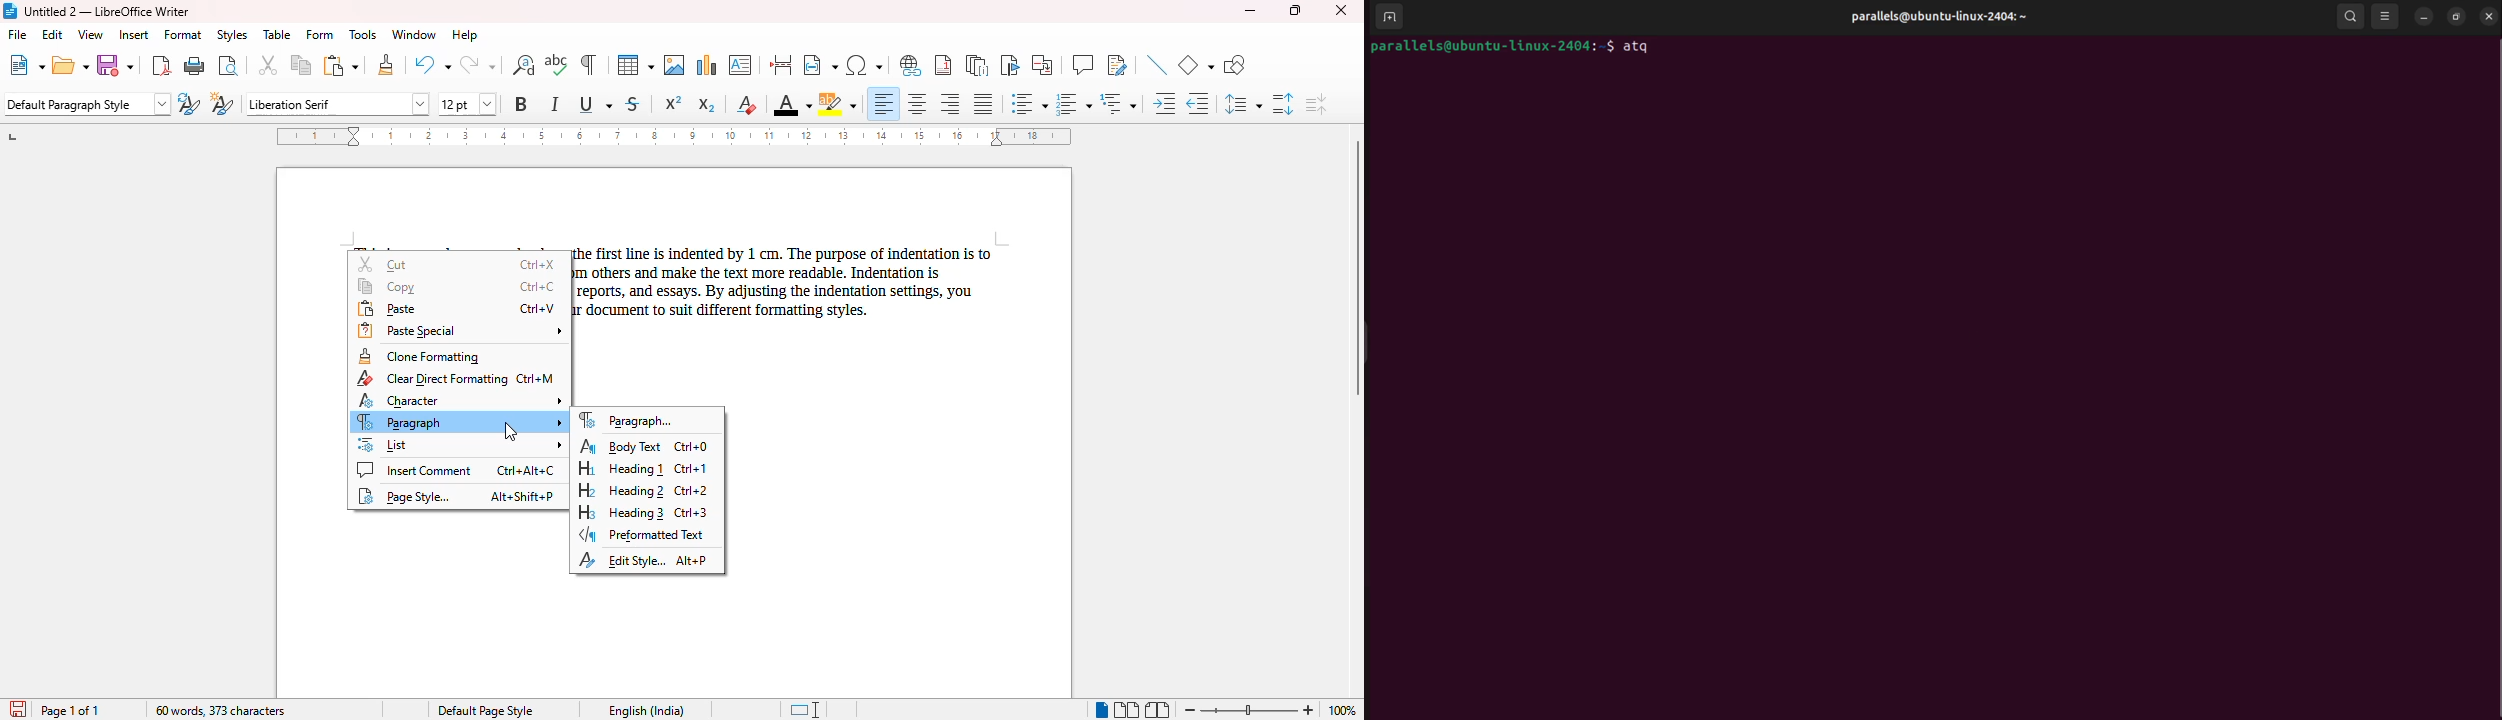 This screenshot has height=728, width=2520. Describe the element at coordinates (977, 65) in the screenshot. I see `insert endnote` at that location.